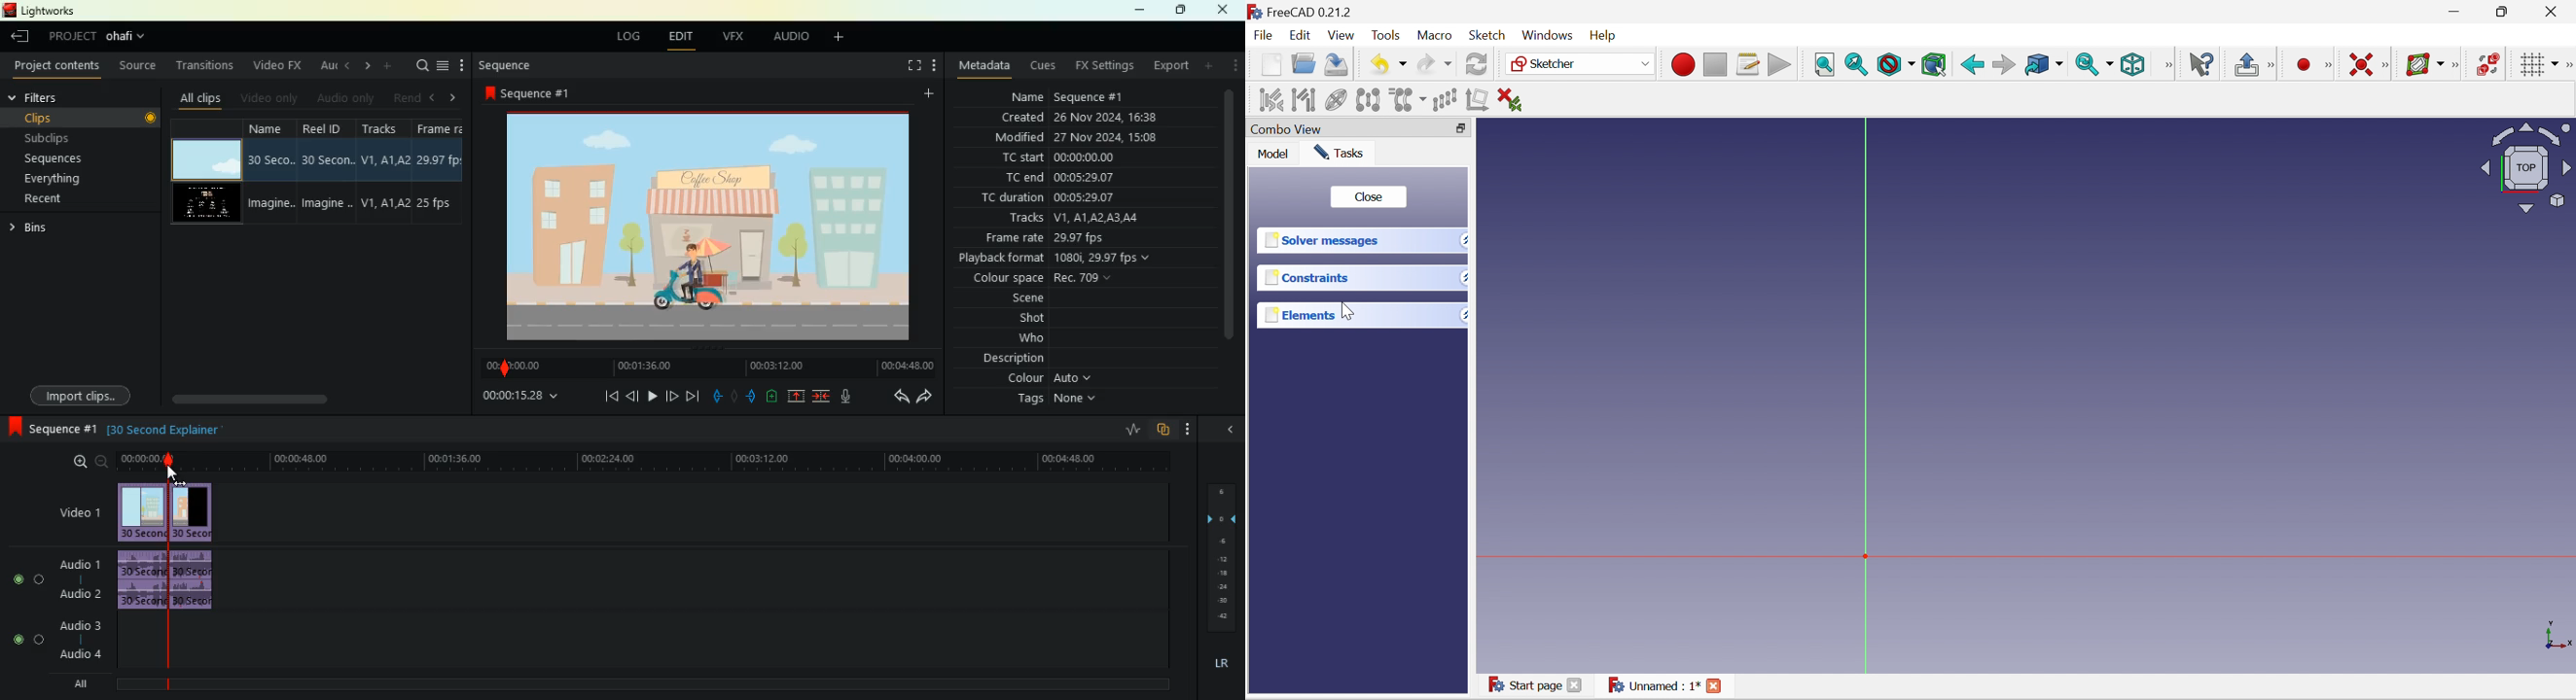  Describe the element at coordinates (207, 158) in the screenshot. I see `video` at that location.